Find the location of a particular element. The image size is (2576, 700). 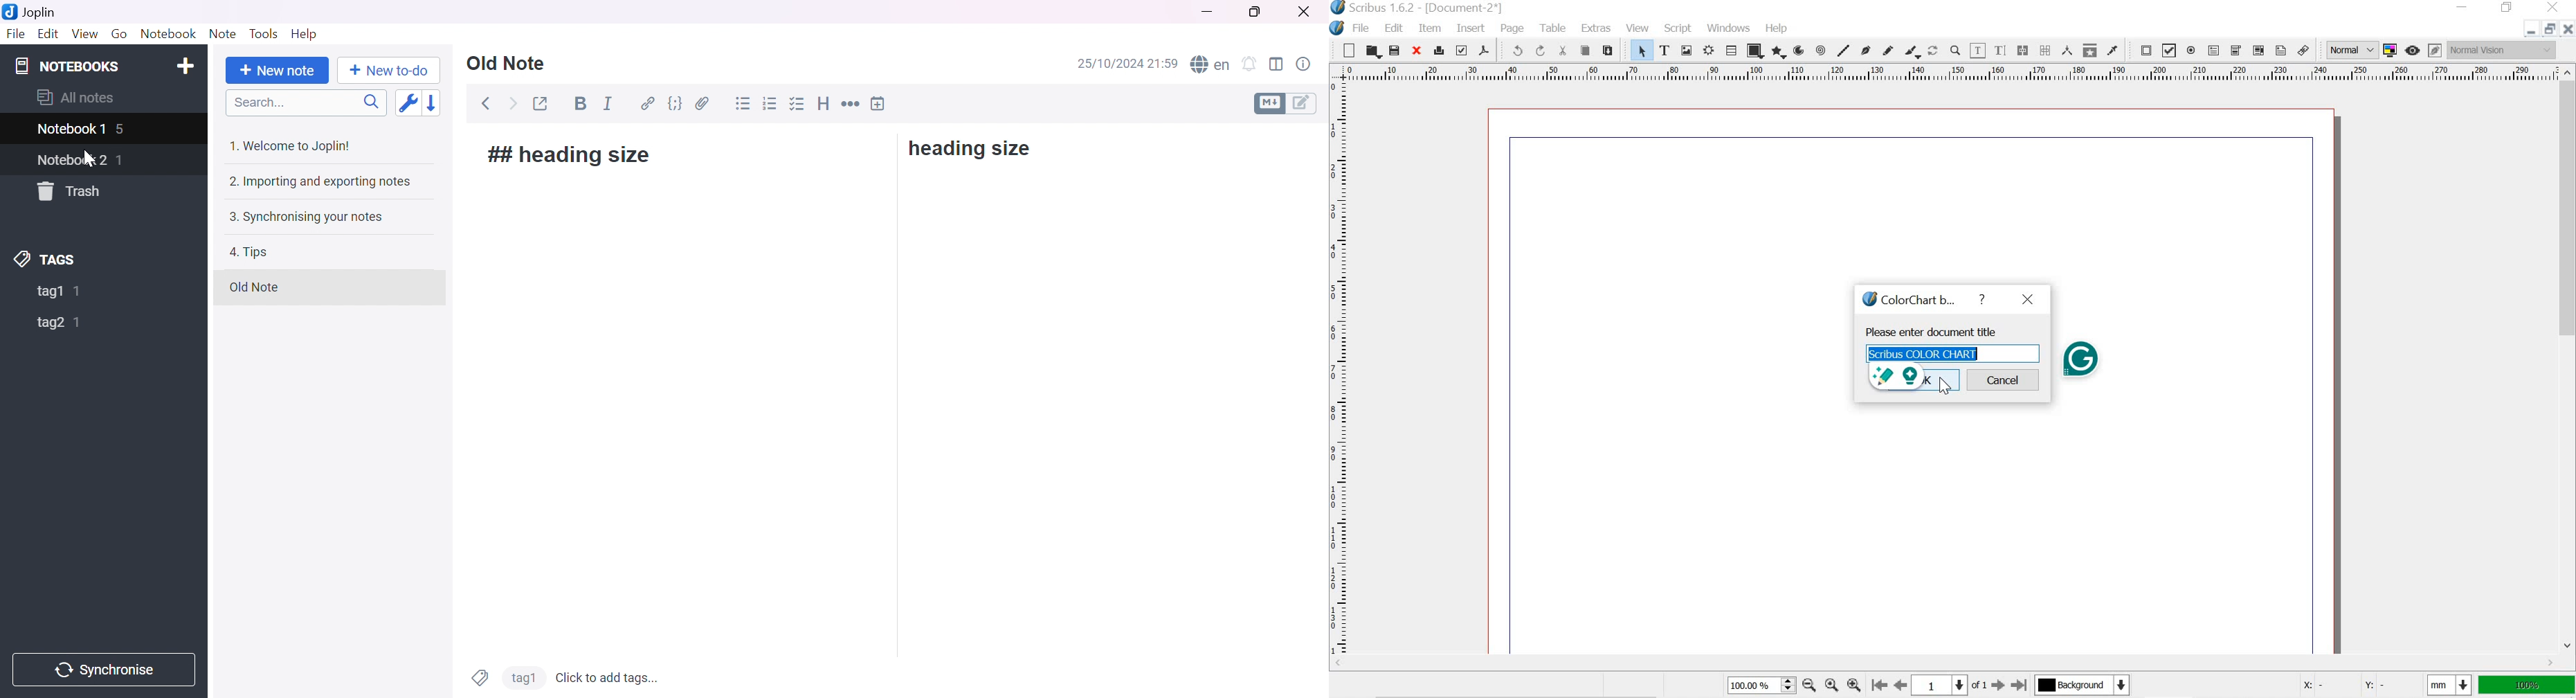

Last page is located at coordinates (2020, 686).